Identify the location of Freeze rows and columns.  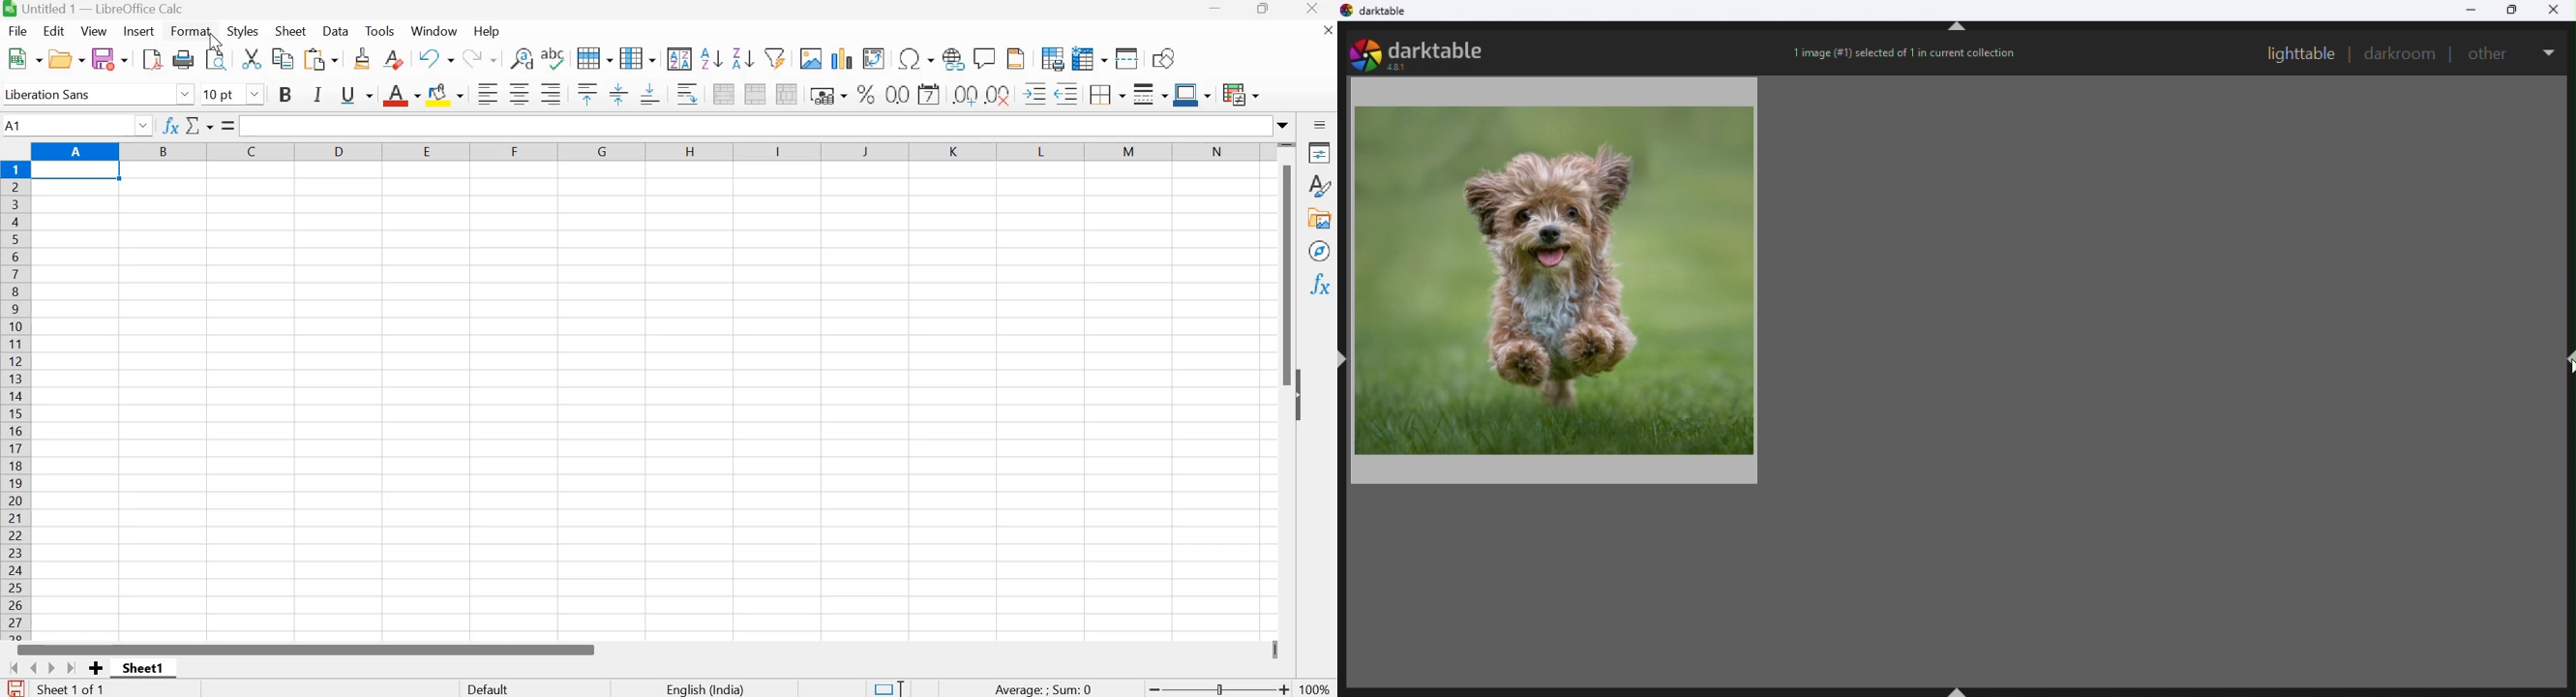
(1090, 59).